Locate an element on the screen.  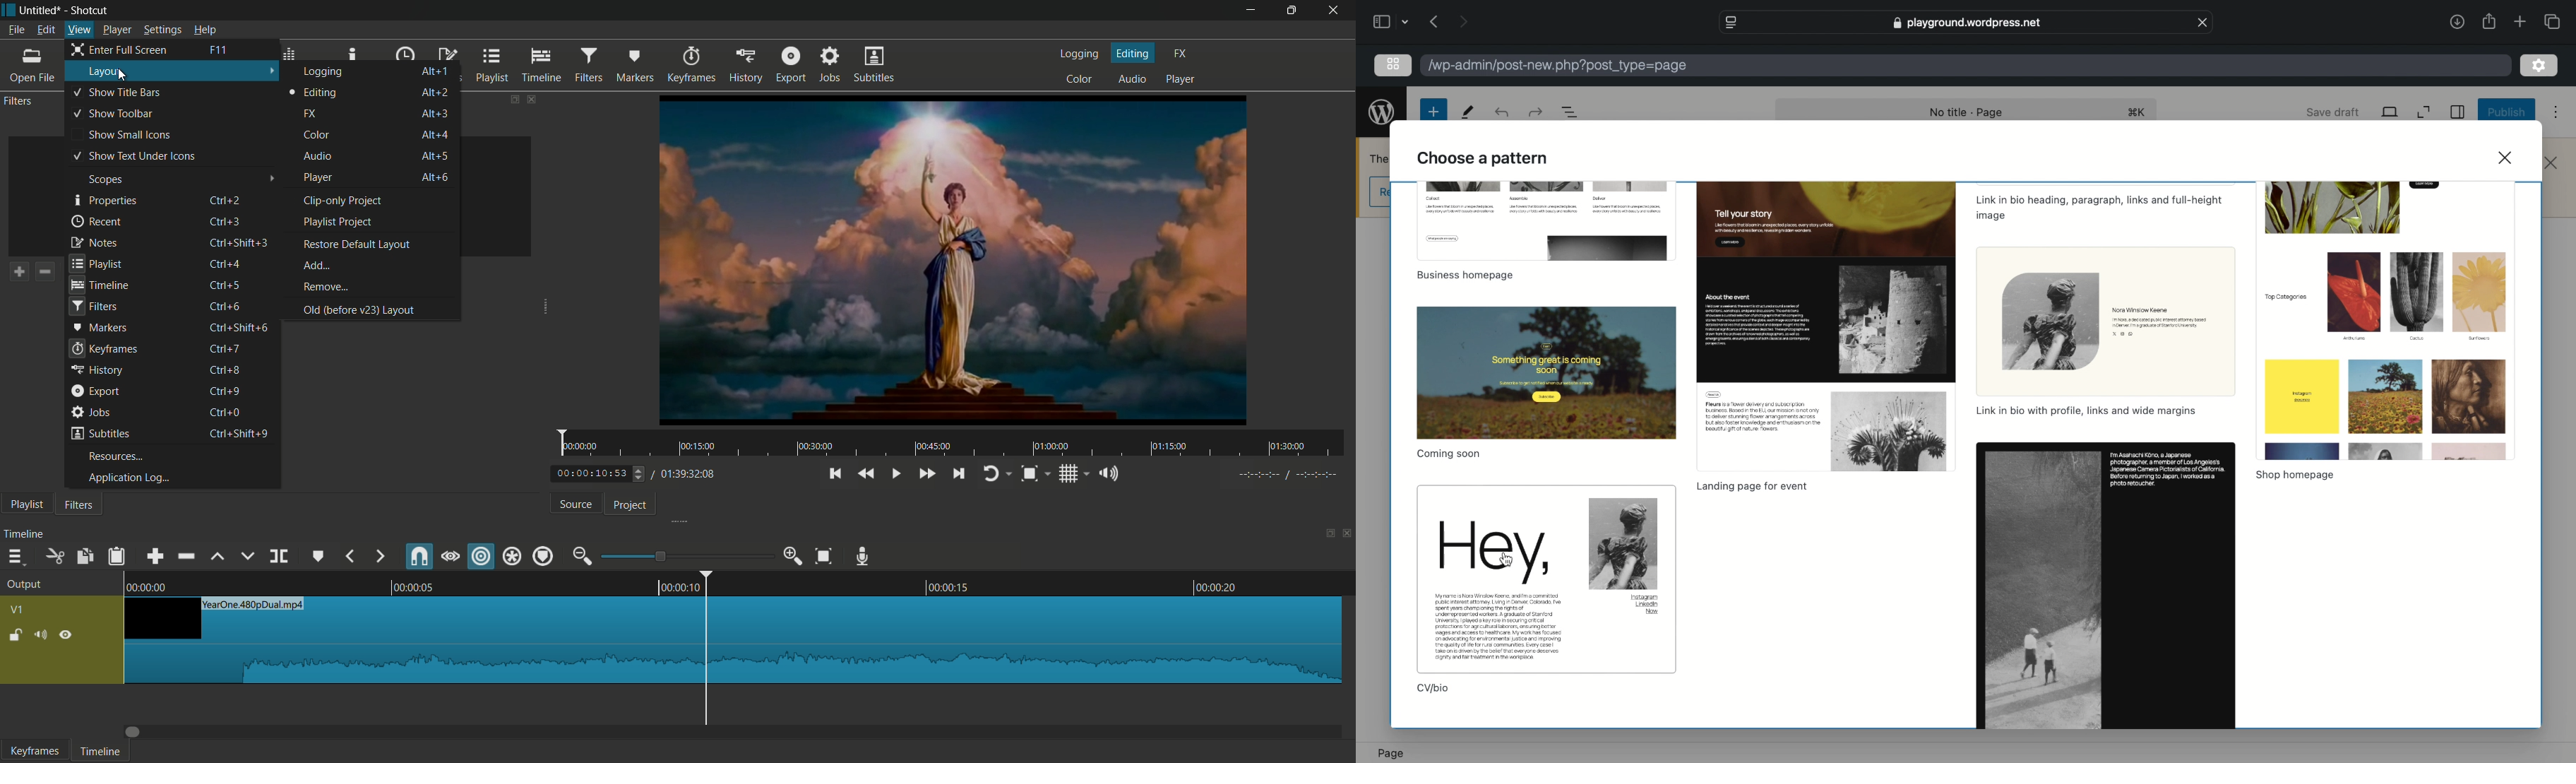
deselect a filter is located at coordinates (214, 272).